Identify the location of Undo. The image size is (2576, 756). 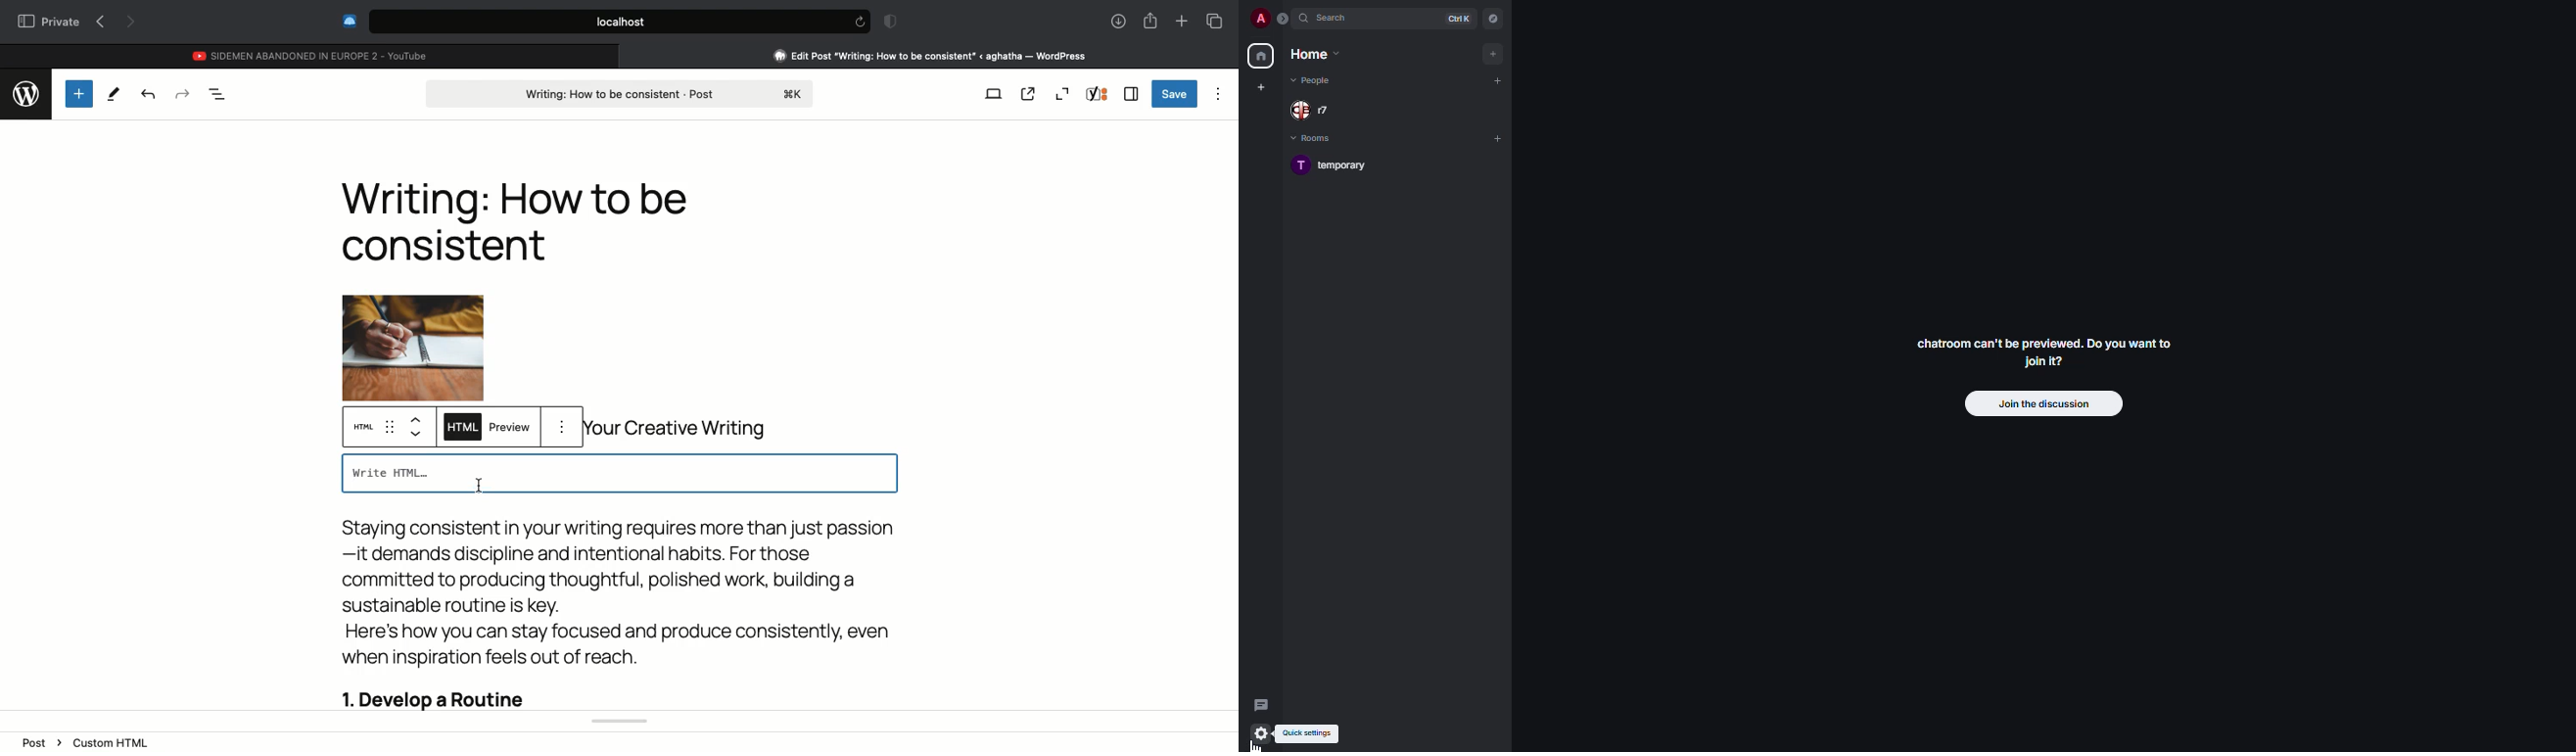
(148, 94).